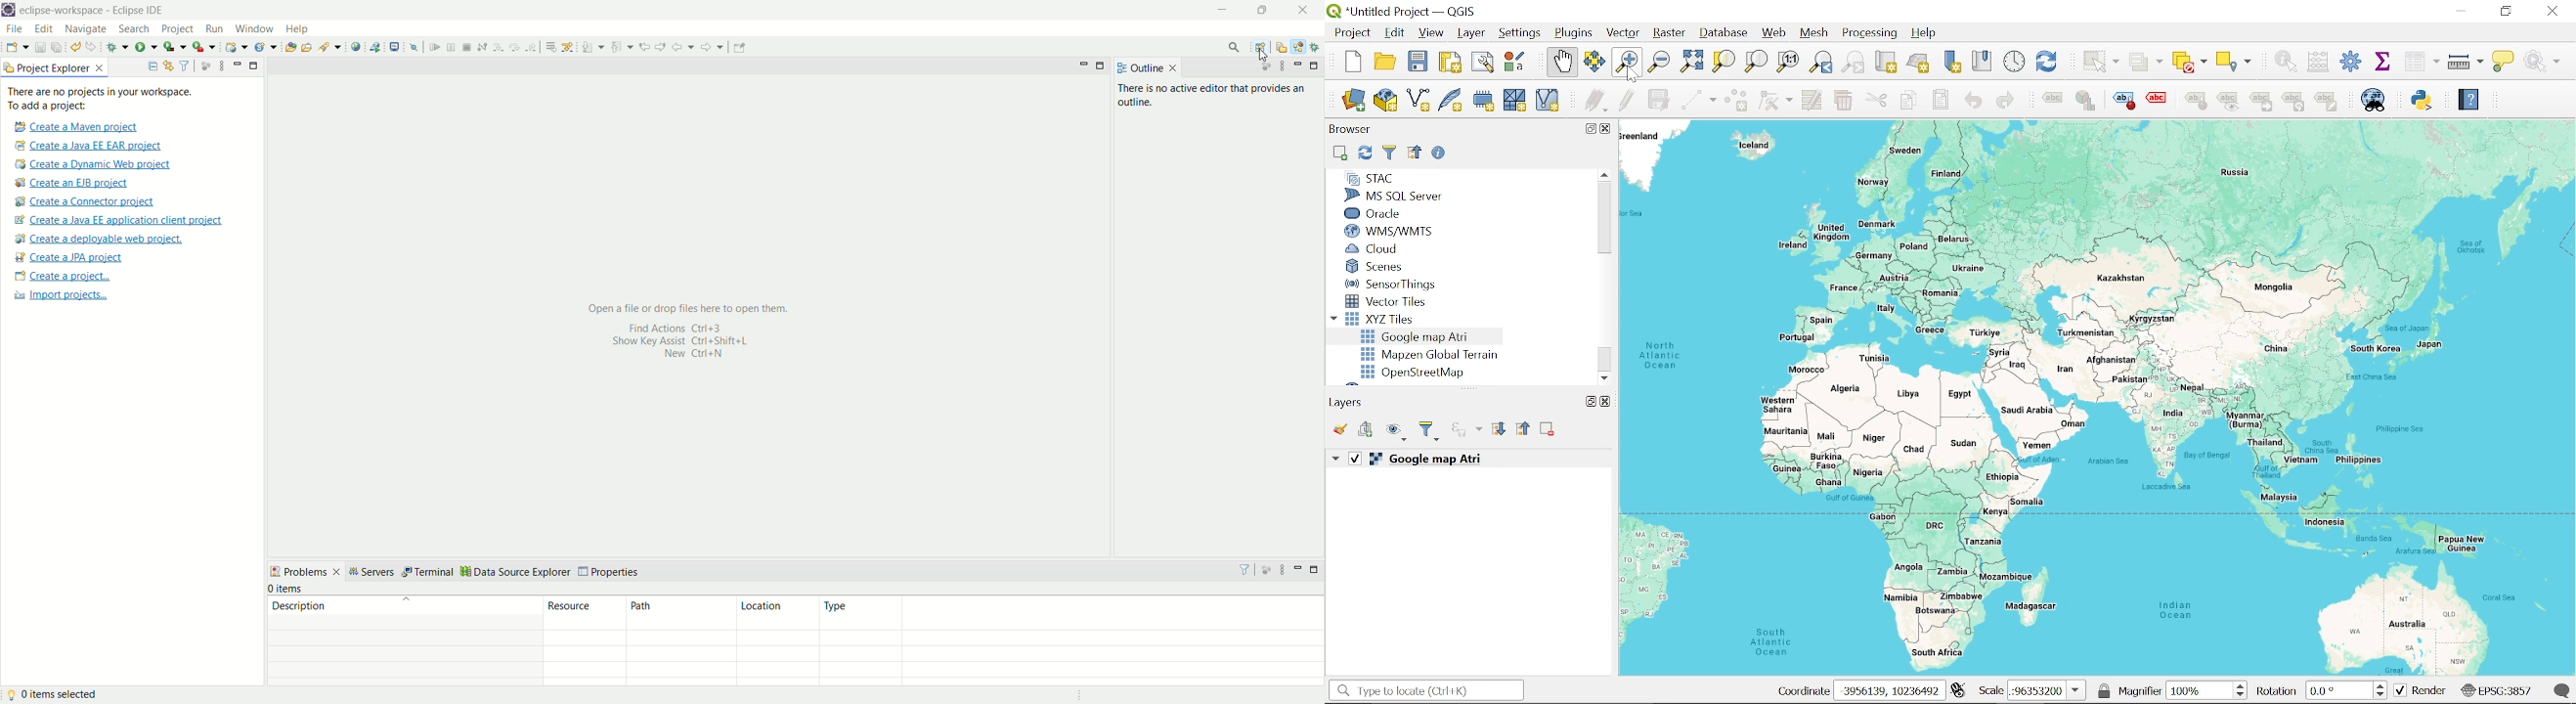 The height and width of the screenshot is (728, 2576). What do you see at coordinates (90, 144) in the screenshot?
I see `create a Java EE EAR project` at bounding box center [90, 144].